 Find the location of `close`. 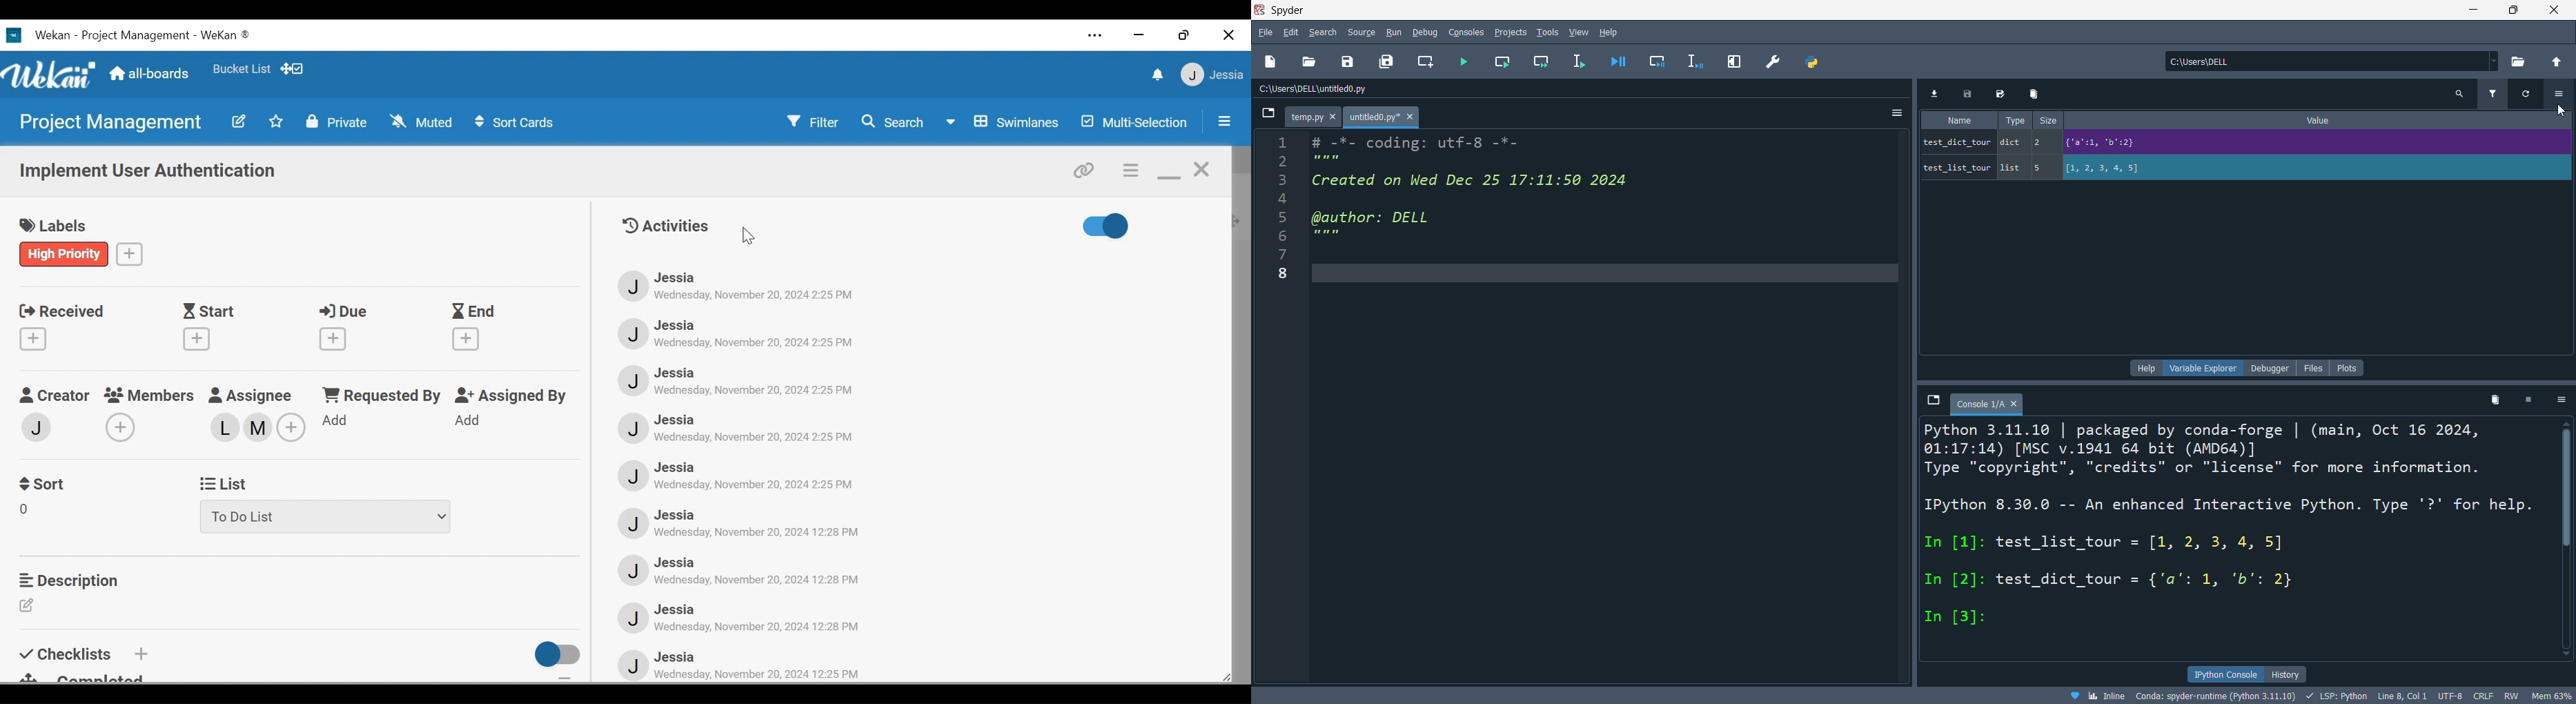

close is located at coordinates (2555, 10).